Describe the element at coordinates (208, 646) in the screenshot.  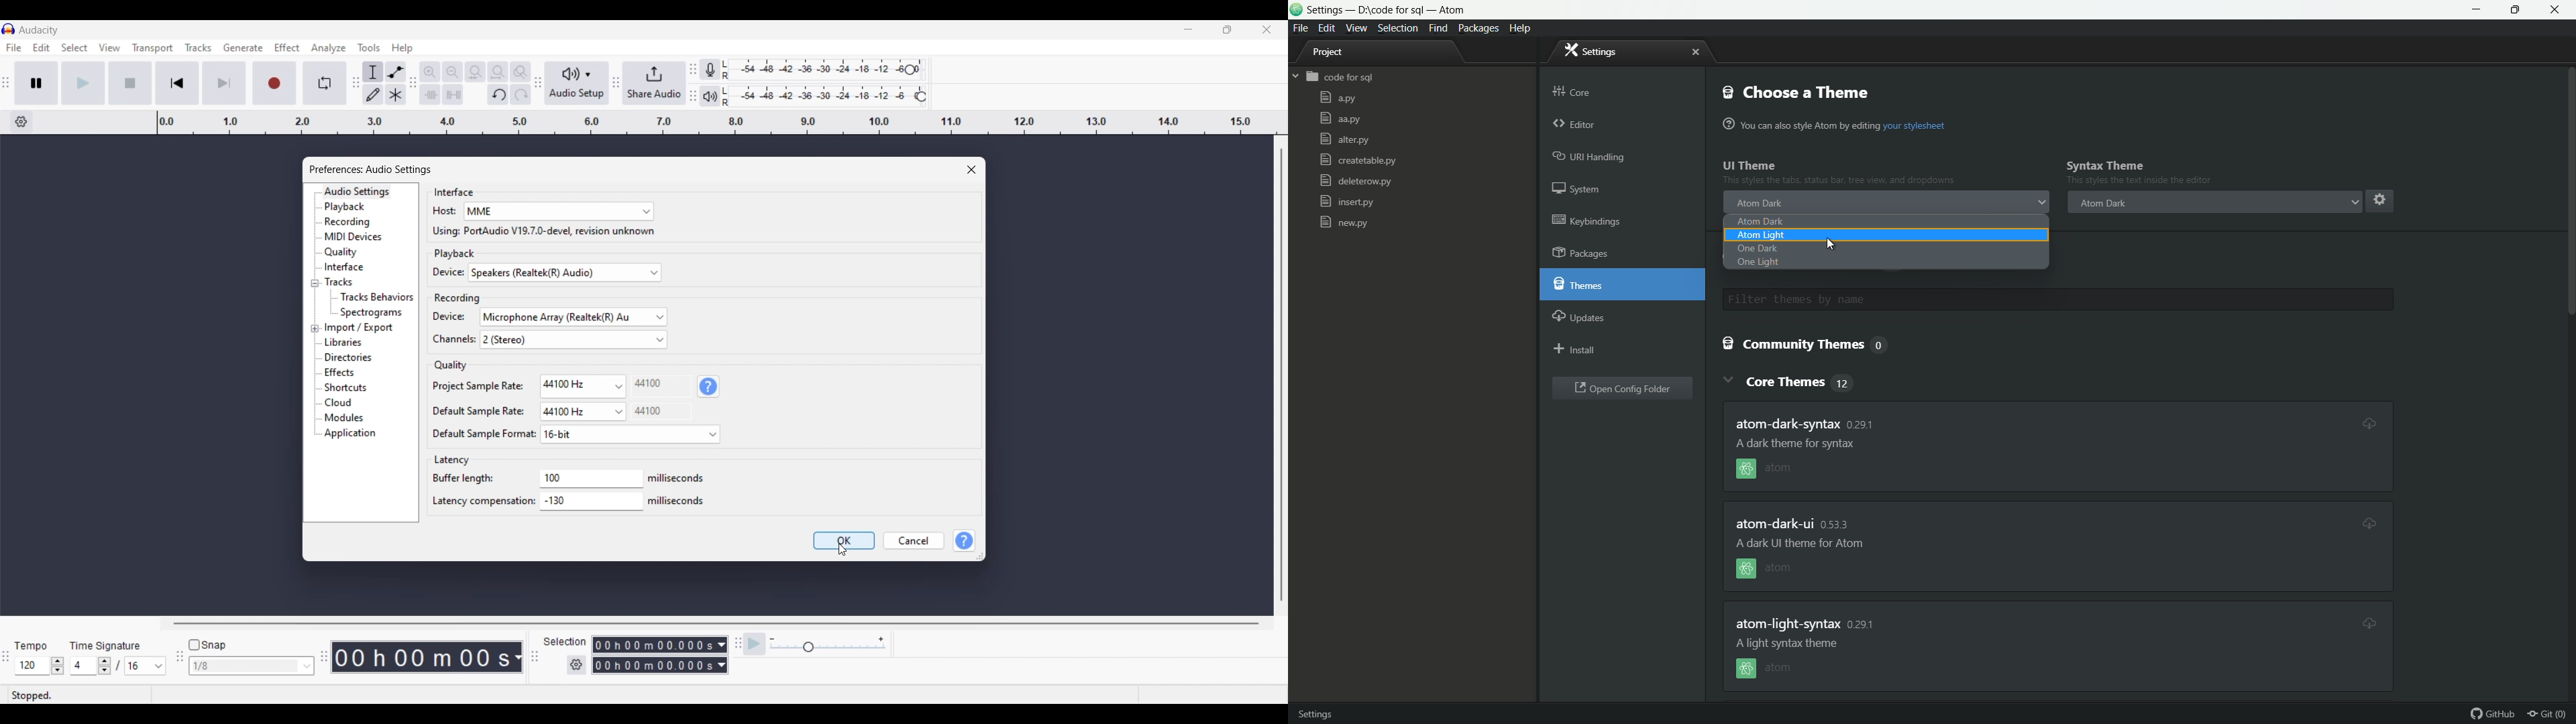
I see `Snap toggle` at that location.